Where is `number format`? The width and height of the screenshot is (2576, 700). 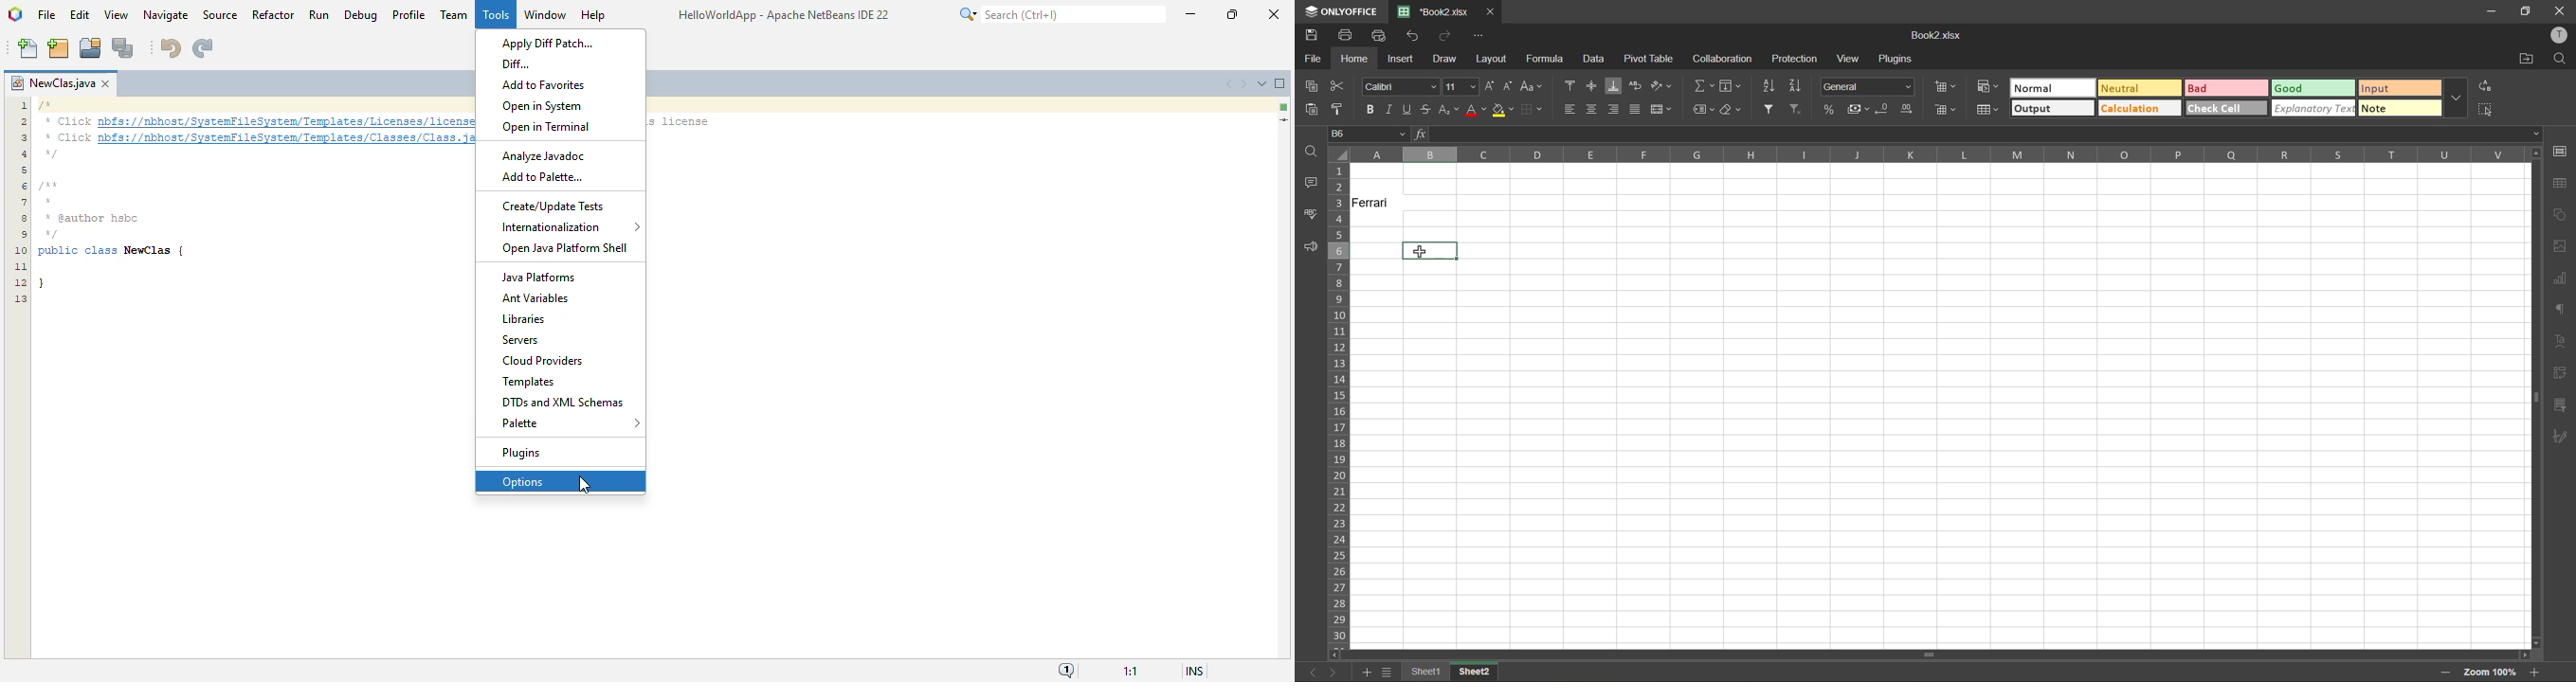 number format is located at coordinates (1867, 85).